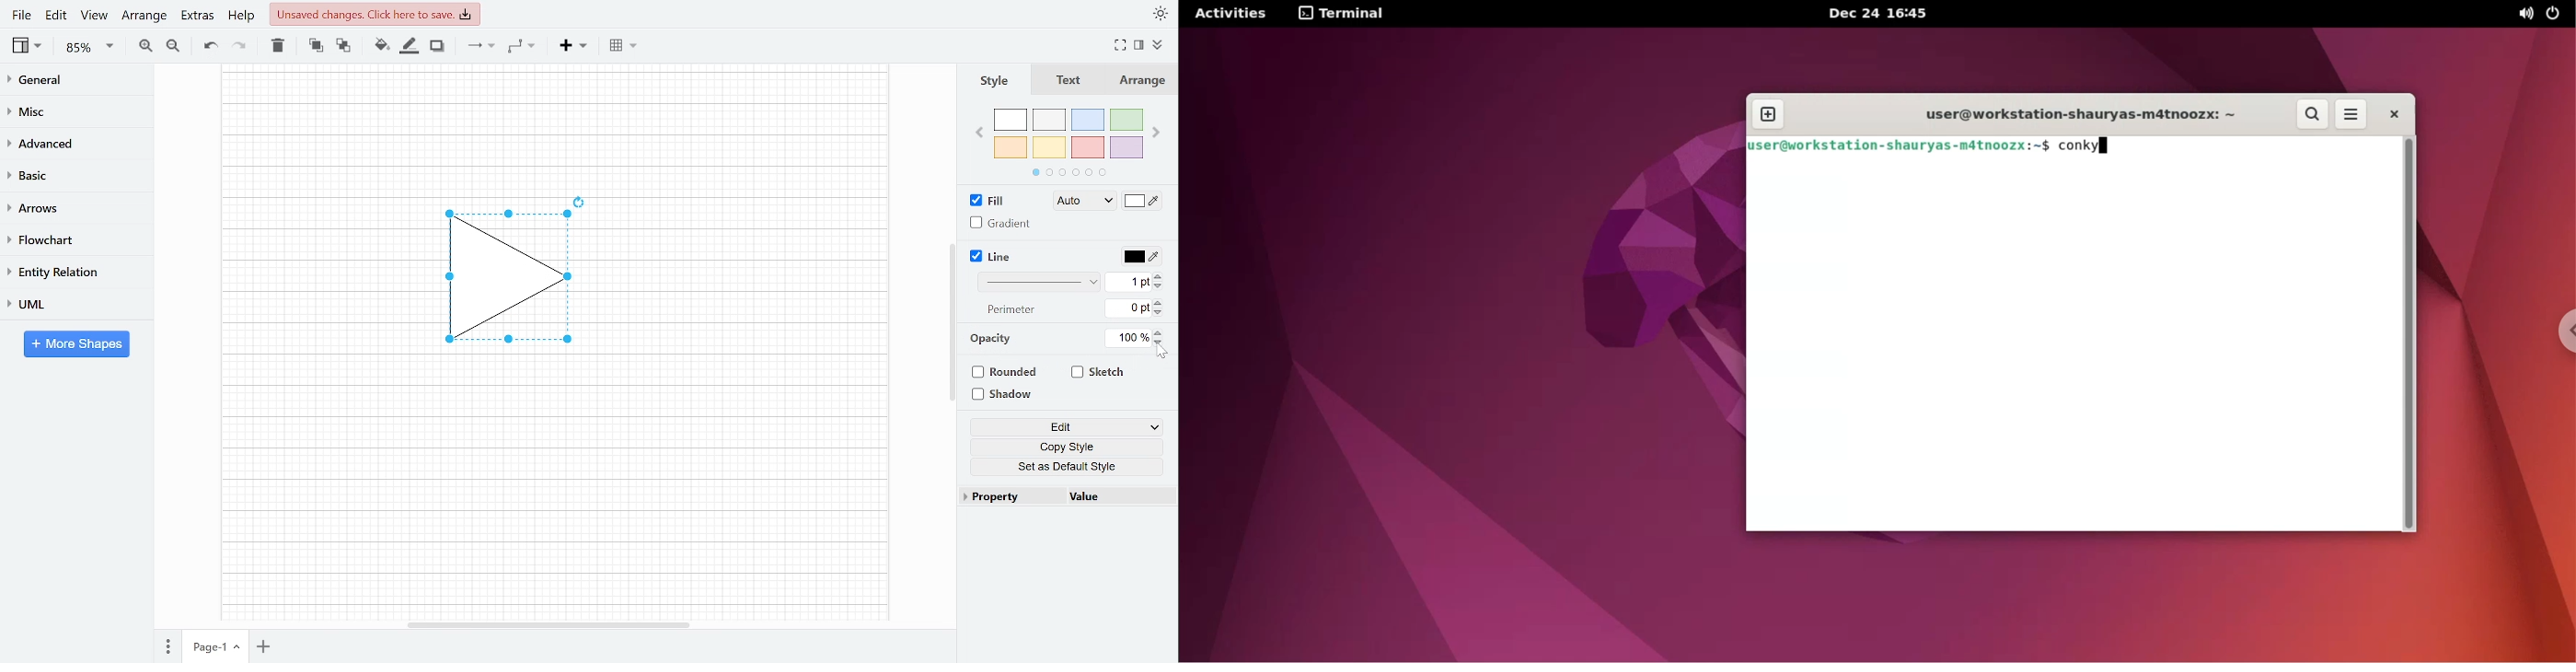 The image size is (2576, 672). Describe the element at coordinates (57, 15) in the screenshot. I see `Edit` at that location.